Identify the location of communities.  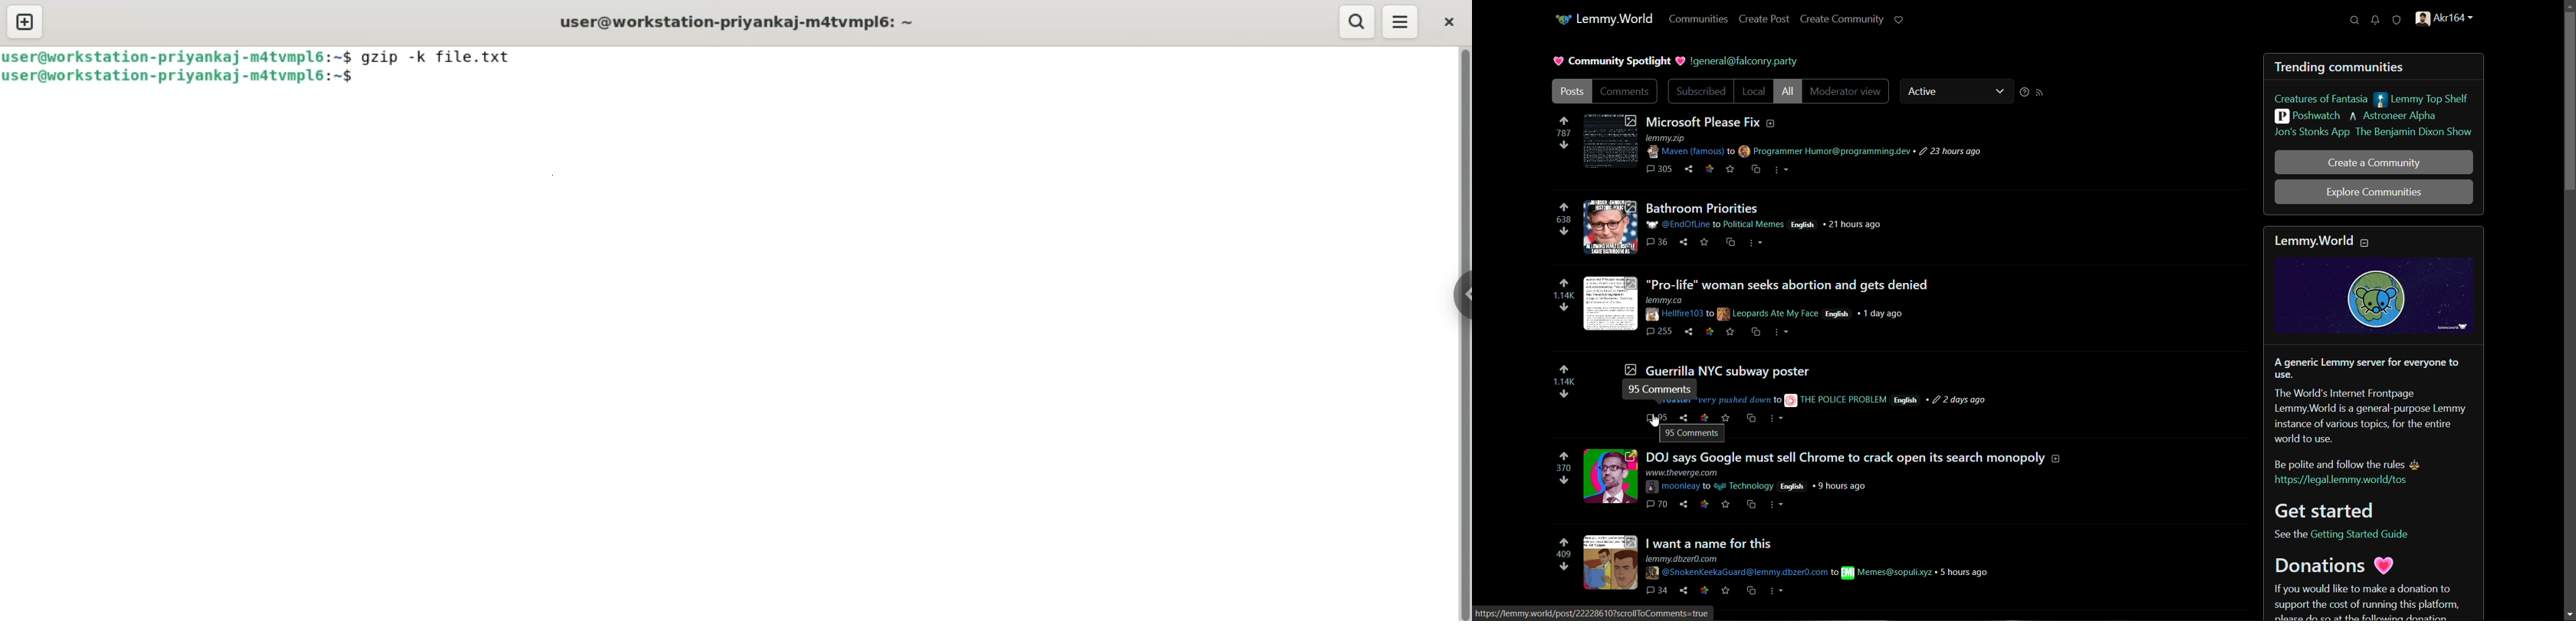
(1699, 20).